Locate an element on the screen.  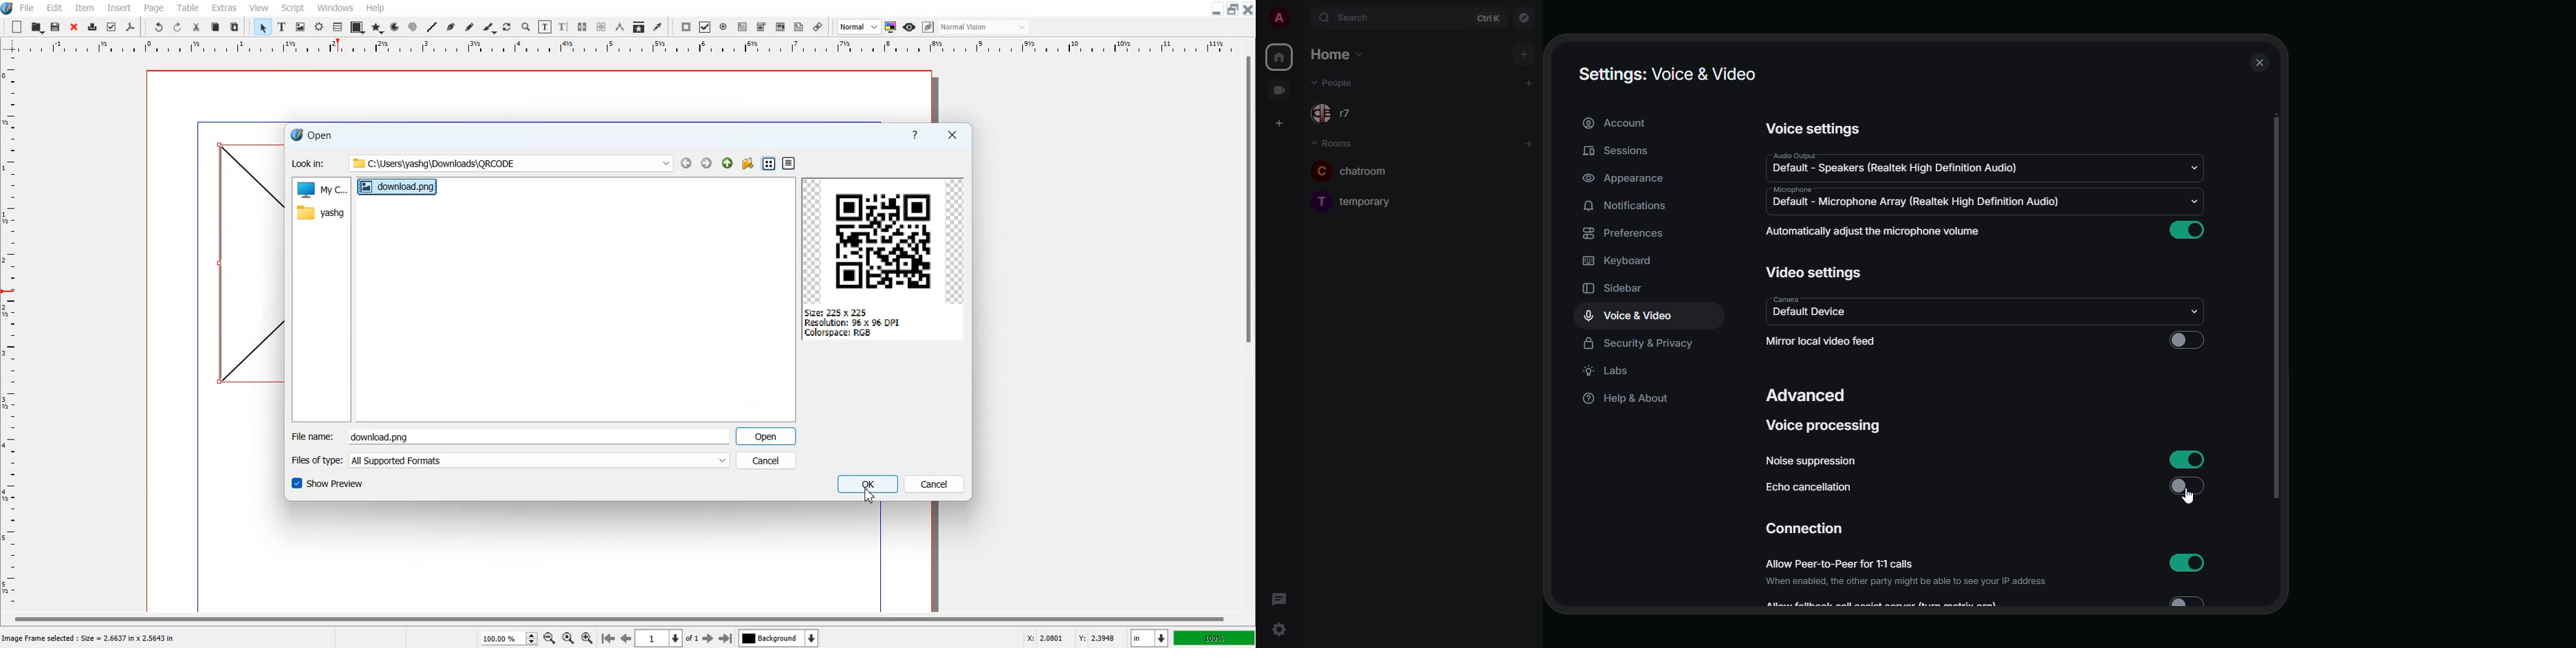
Enter File Name is located at coordinates (508, 436).